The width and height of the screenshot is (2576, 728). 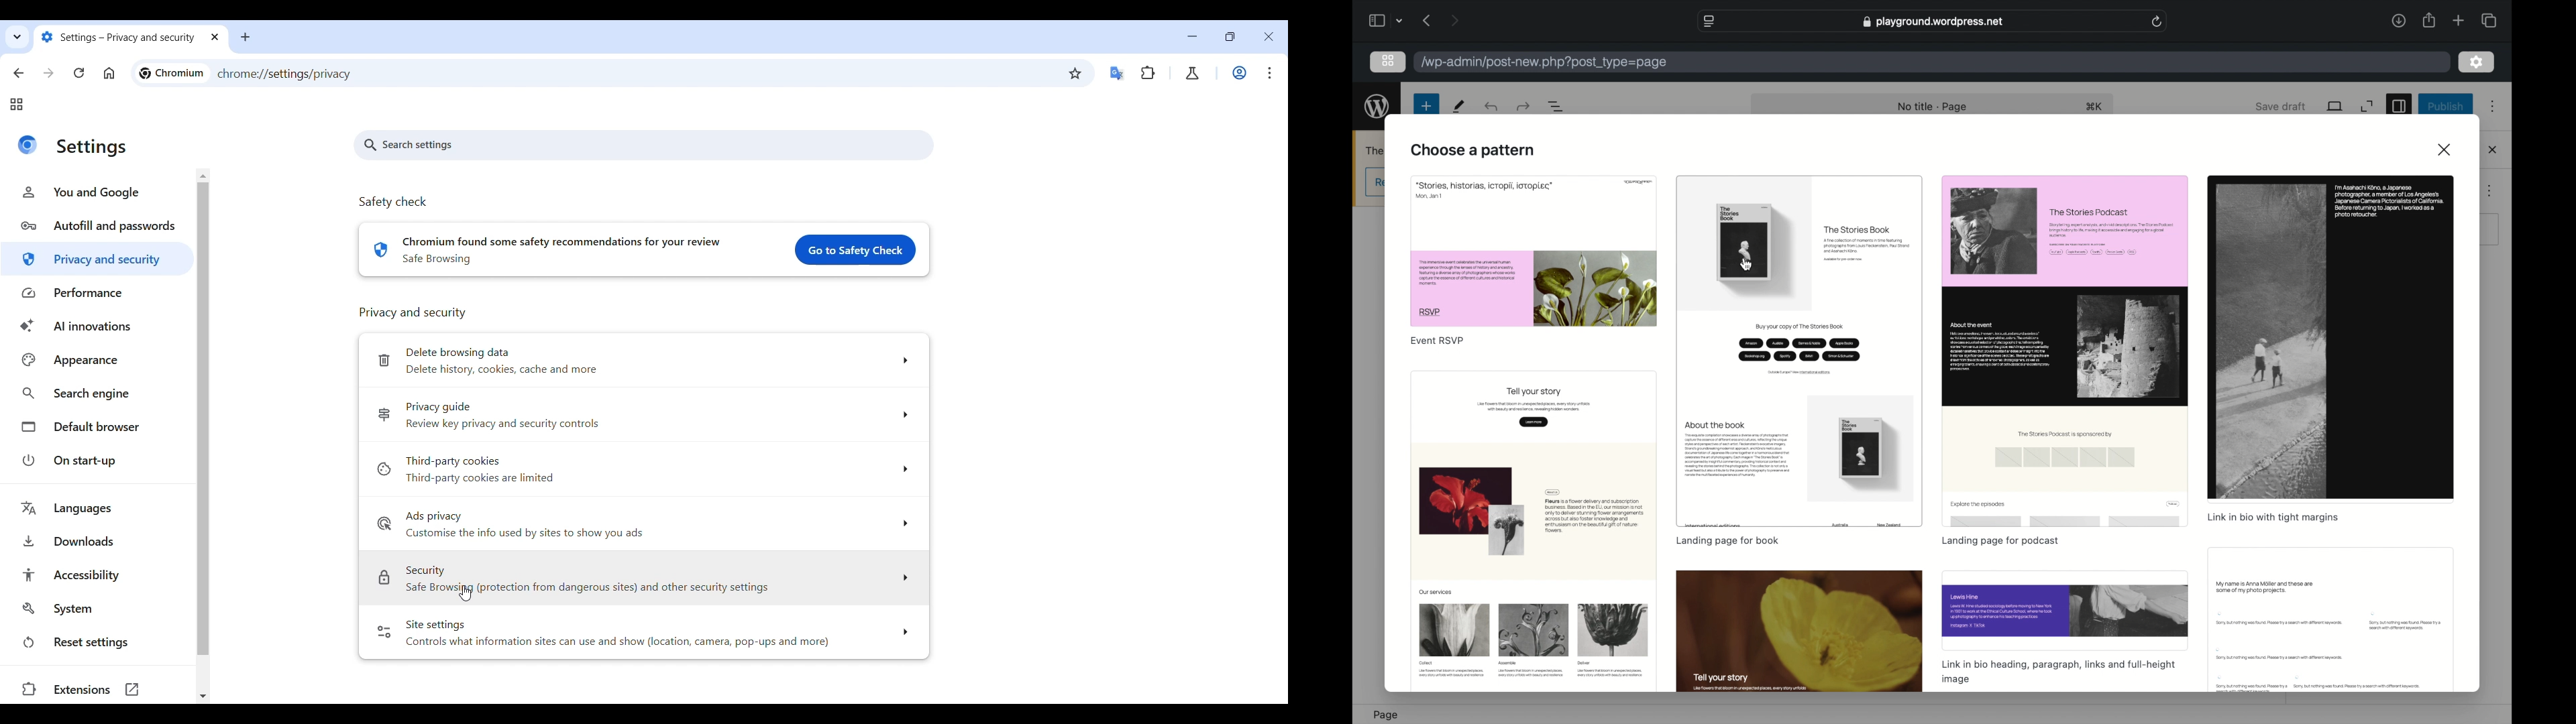 What do you see at coordinates (647, 582) in the screenshot?
I see `Security Safe Browsing (protection from dangerous sites) and other security settings` at bounding box center [647, 582].